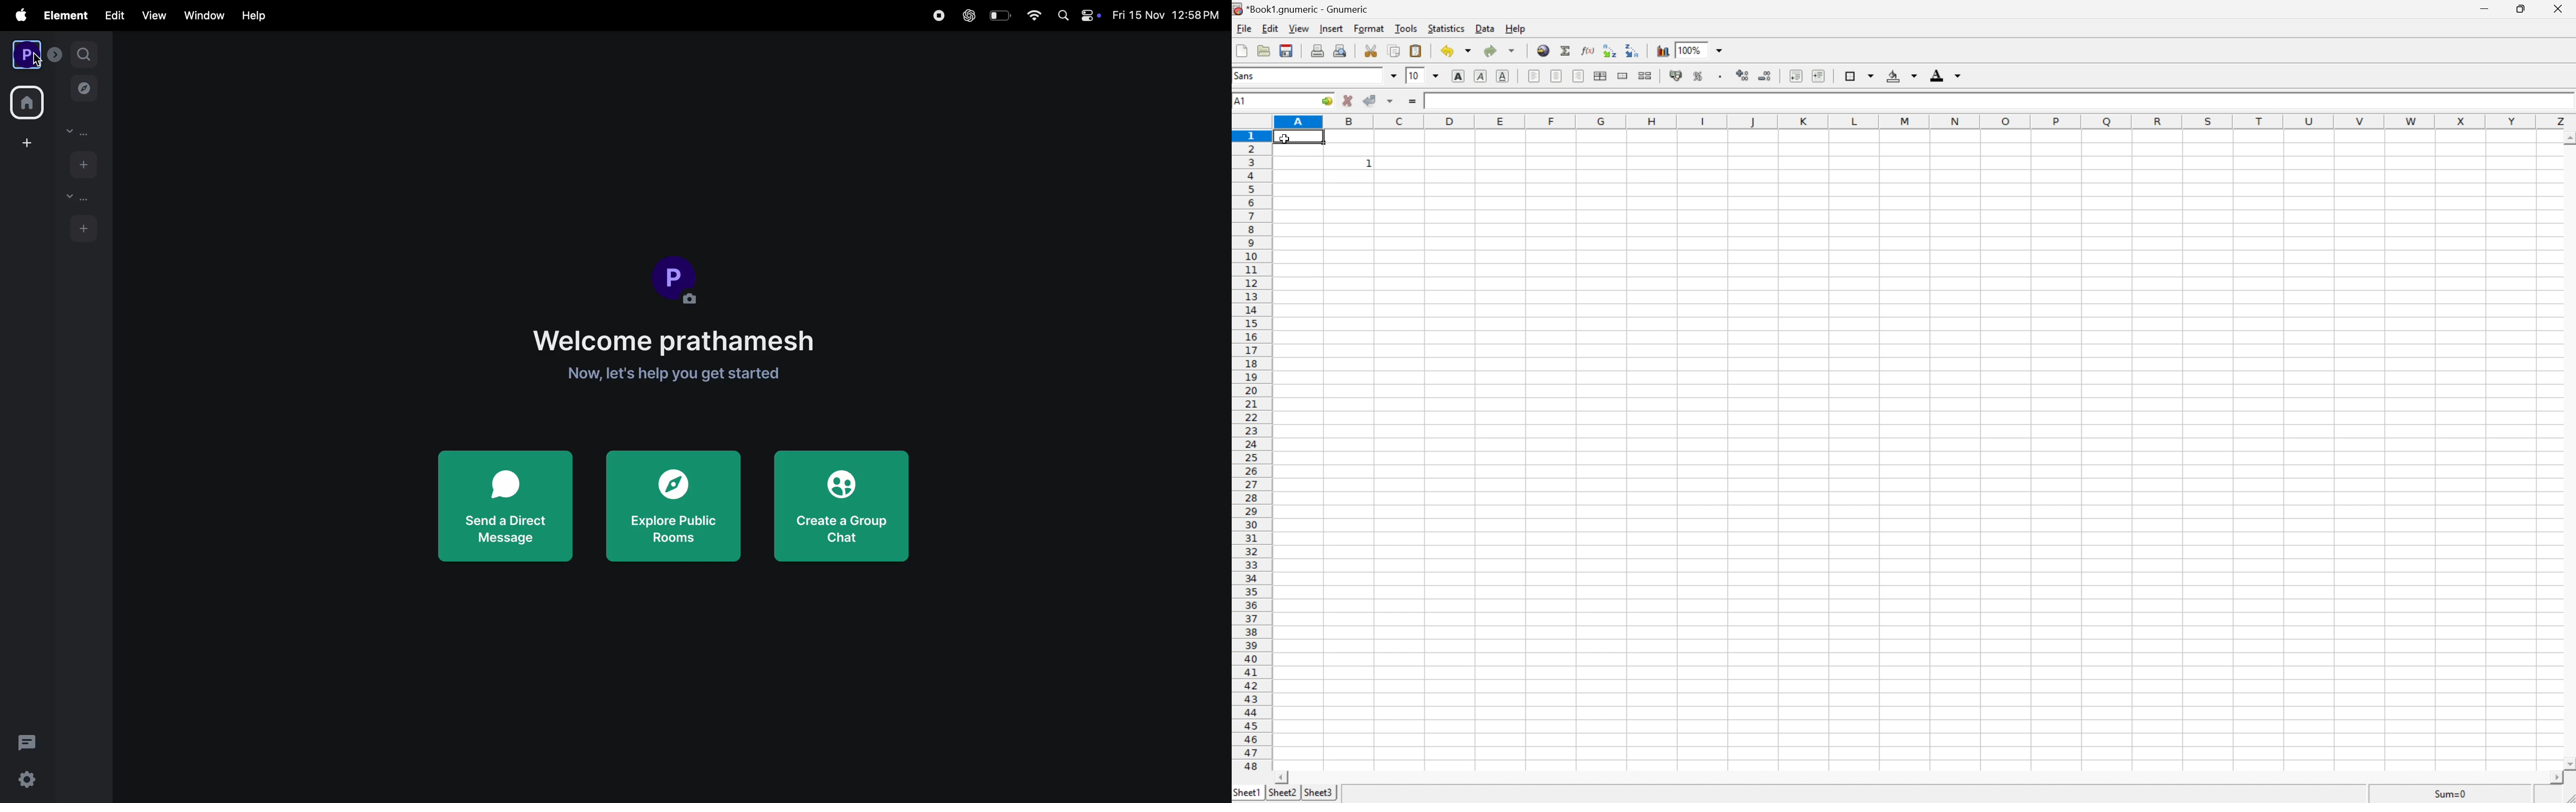  Describe the element at coordinates (936, 16) in the screenshot. I see `record` at that location.